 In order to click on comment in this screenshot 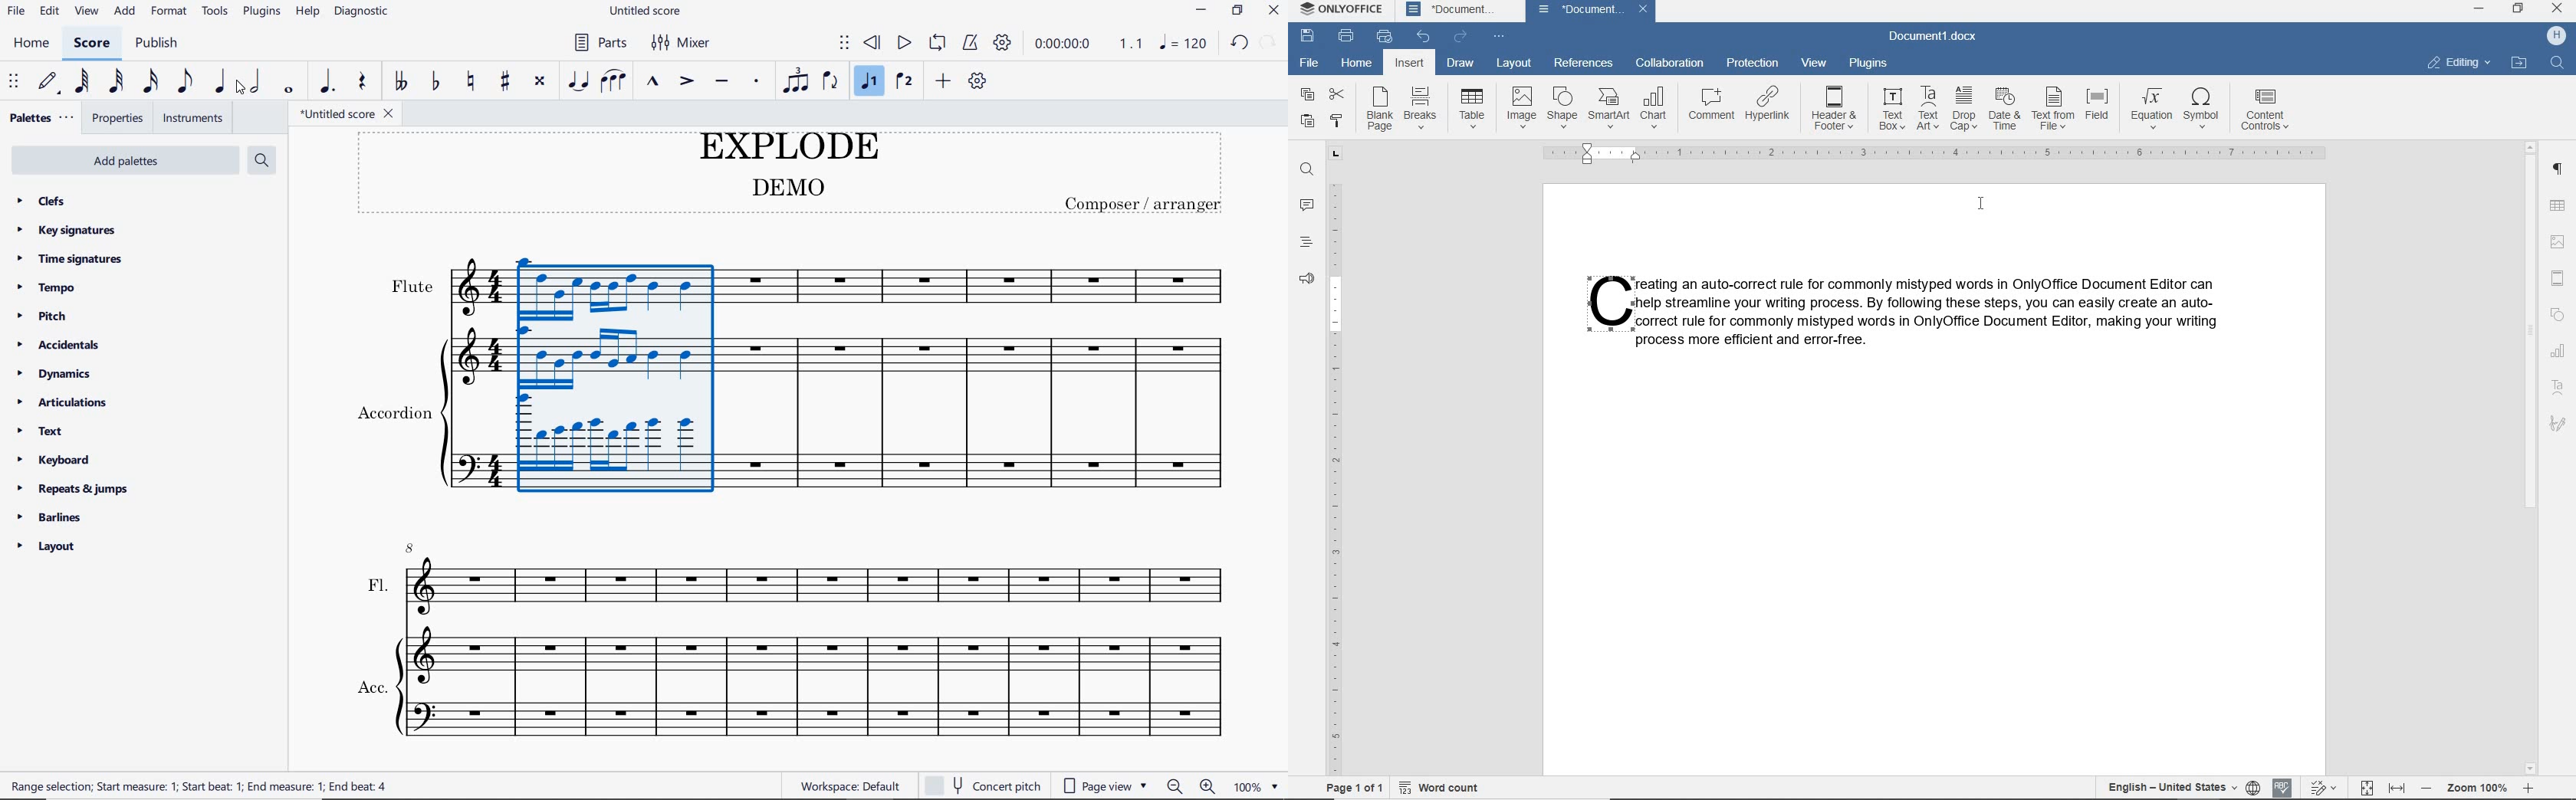, I will do `click(1713, 107)`.